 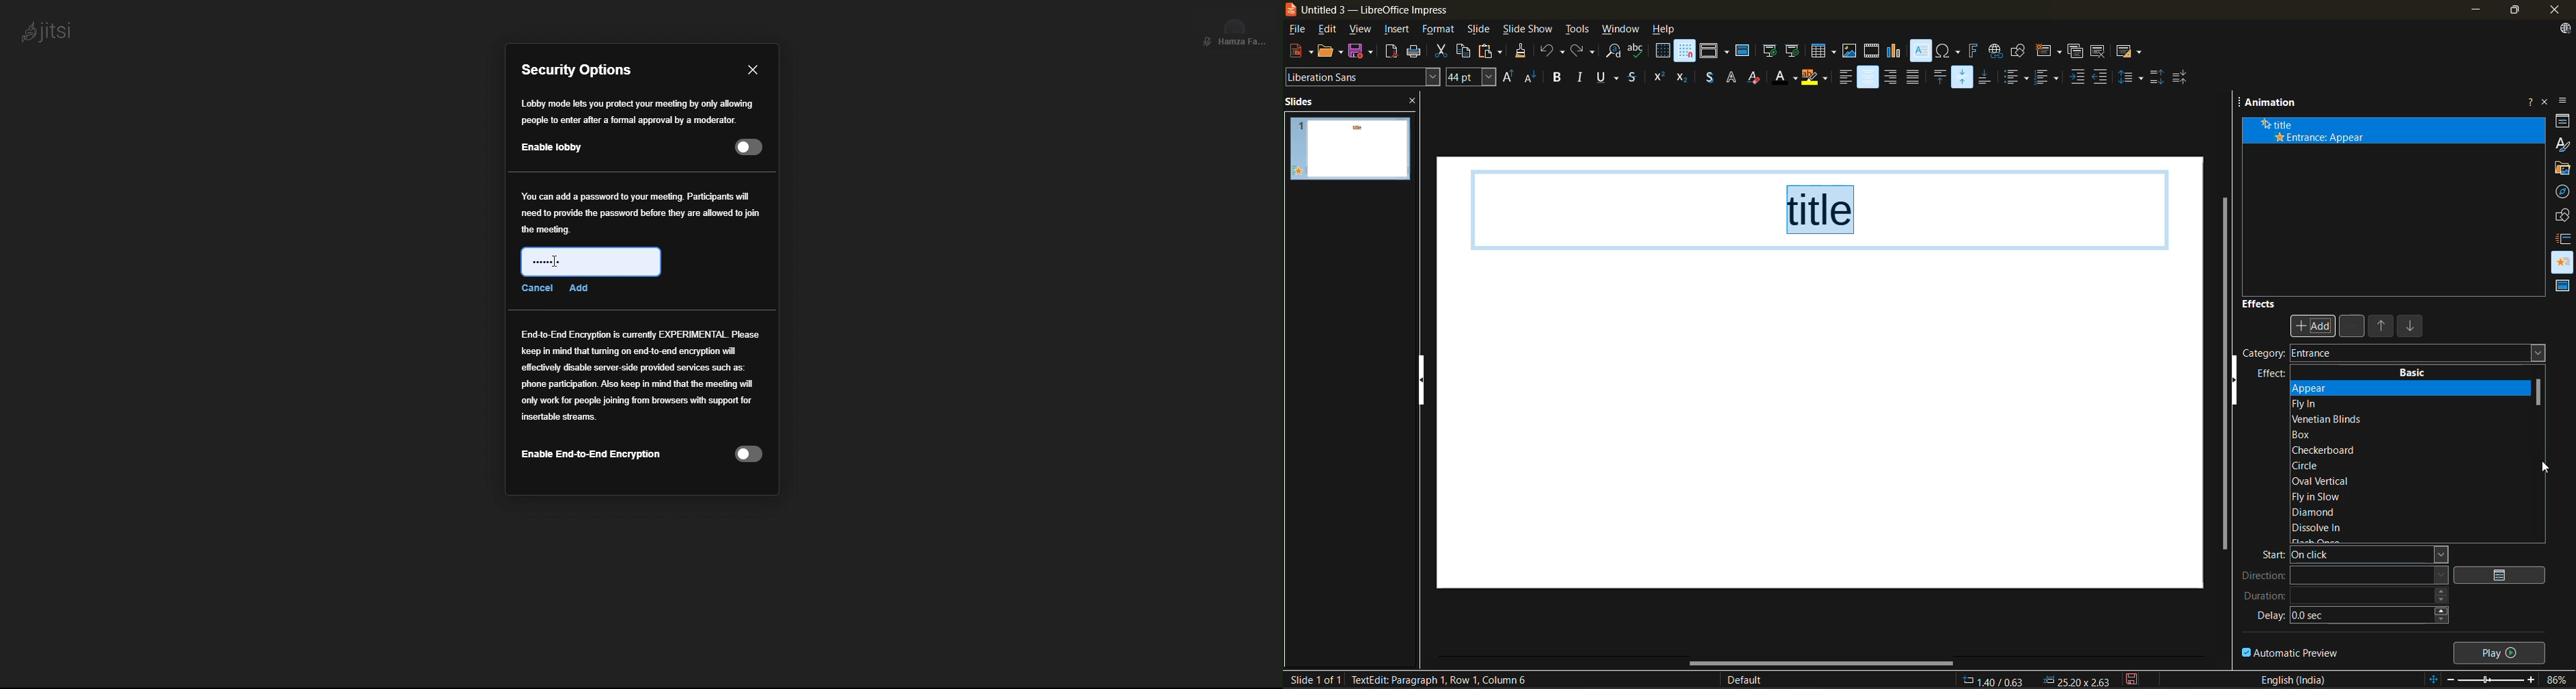 I want to click on slide, so click(x=1350, y=149).